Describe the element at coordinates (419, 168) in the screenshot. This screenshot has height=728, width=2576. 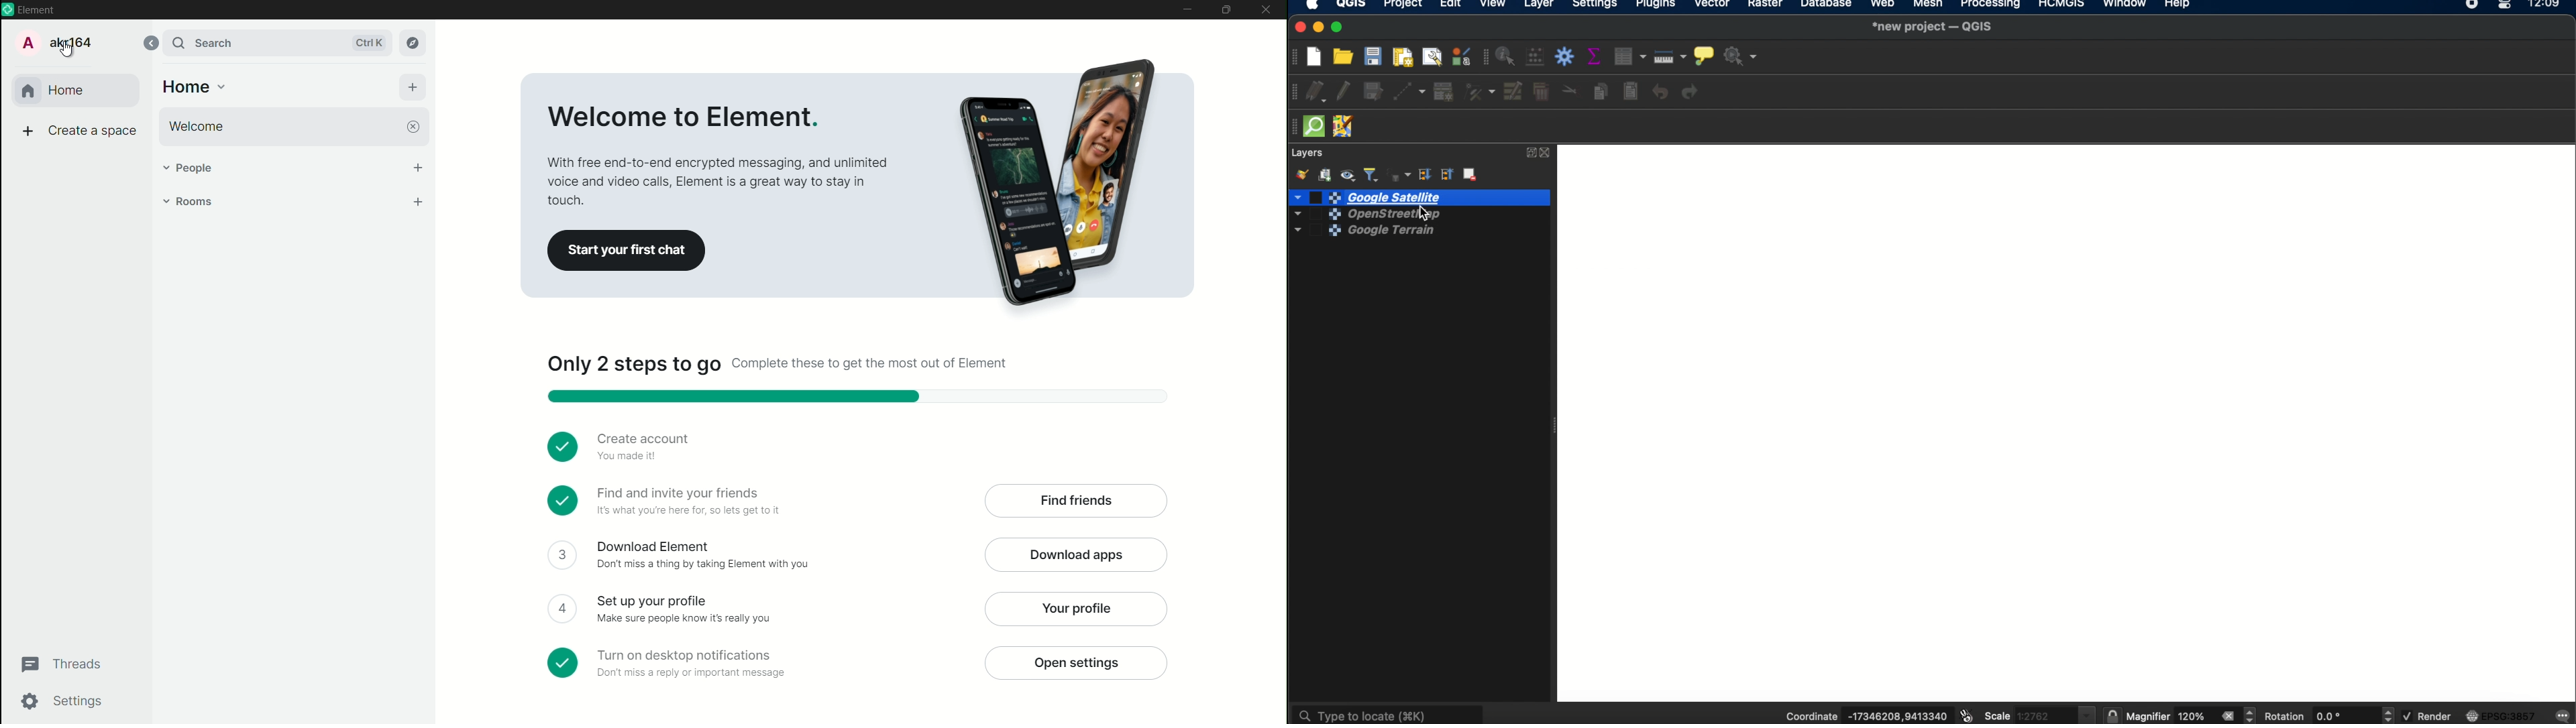
I see `start chat` at that location.